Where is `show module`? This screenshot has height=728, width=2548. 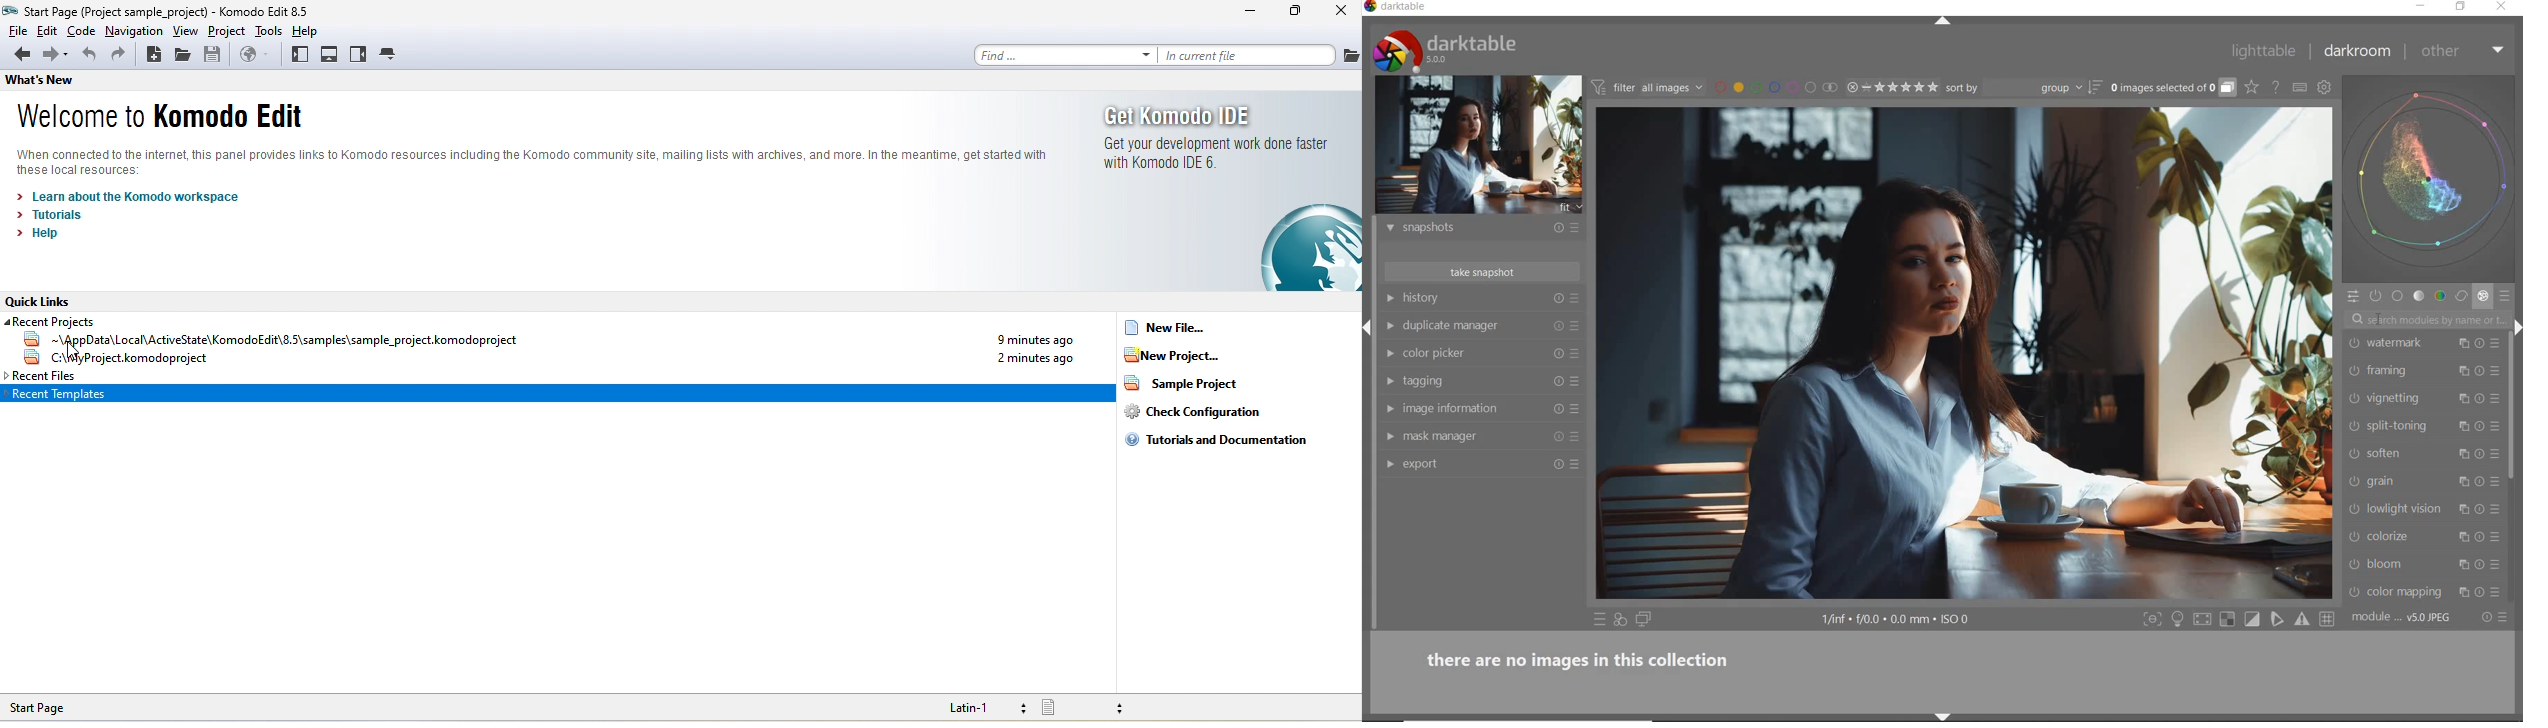
show module is located at coordinates (1390, 465).